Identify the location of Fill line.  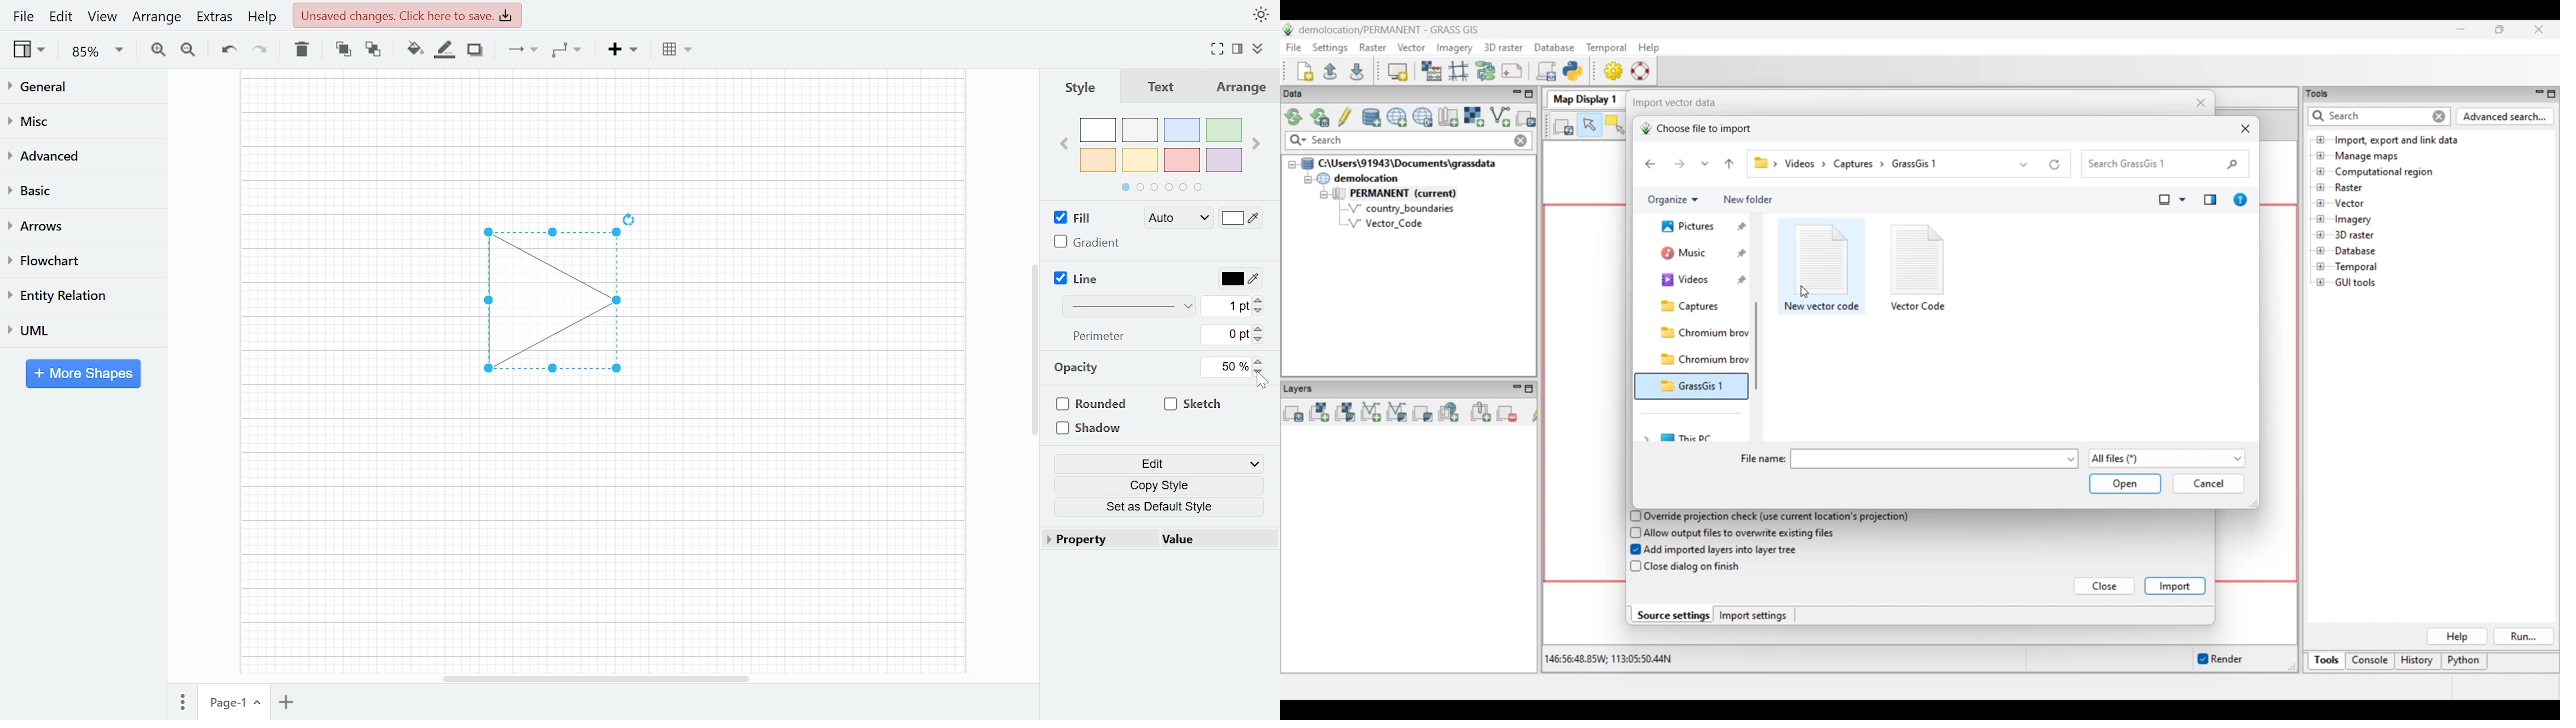
(444, 50).